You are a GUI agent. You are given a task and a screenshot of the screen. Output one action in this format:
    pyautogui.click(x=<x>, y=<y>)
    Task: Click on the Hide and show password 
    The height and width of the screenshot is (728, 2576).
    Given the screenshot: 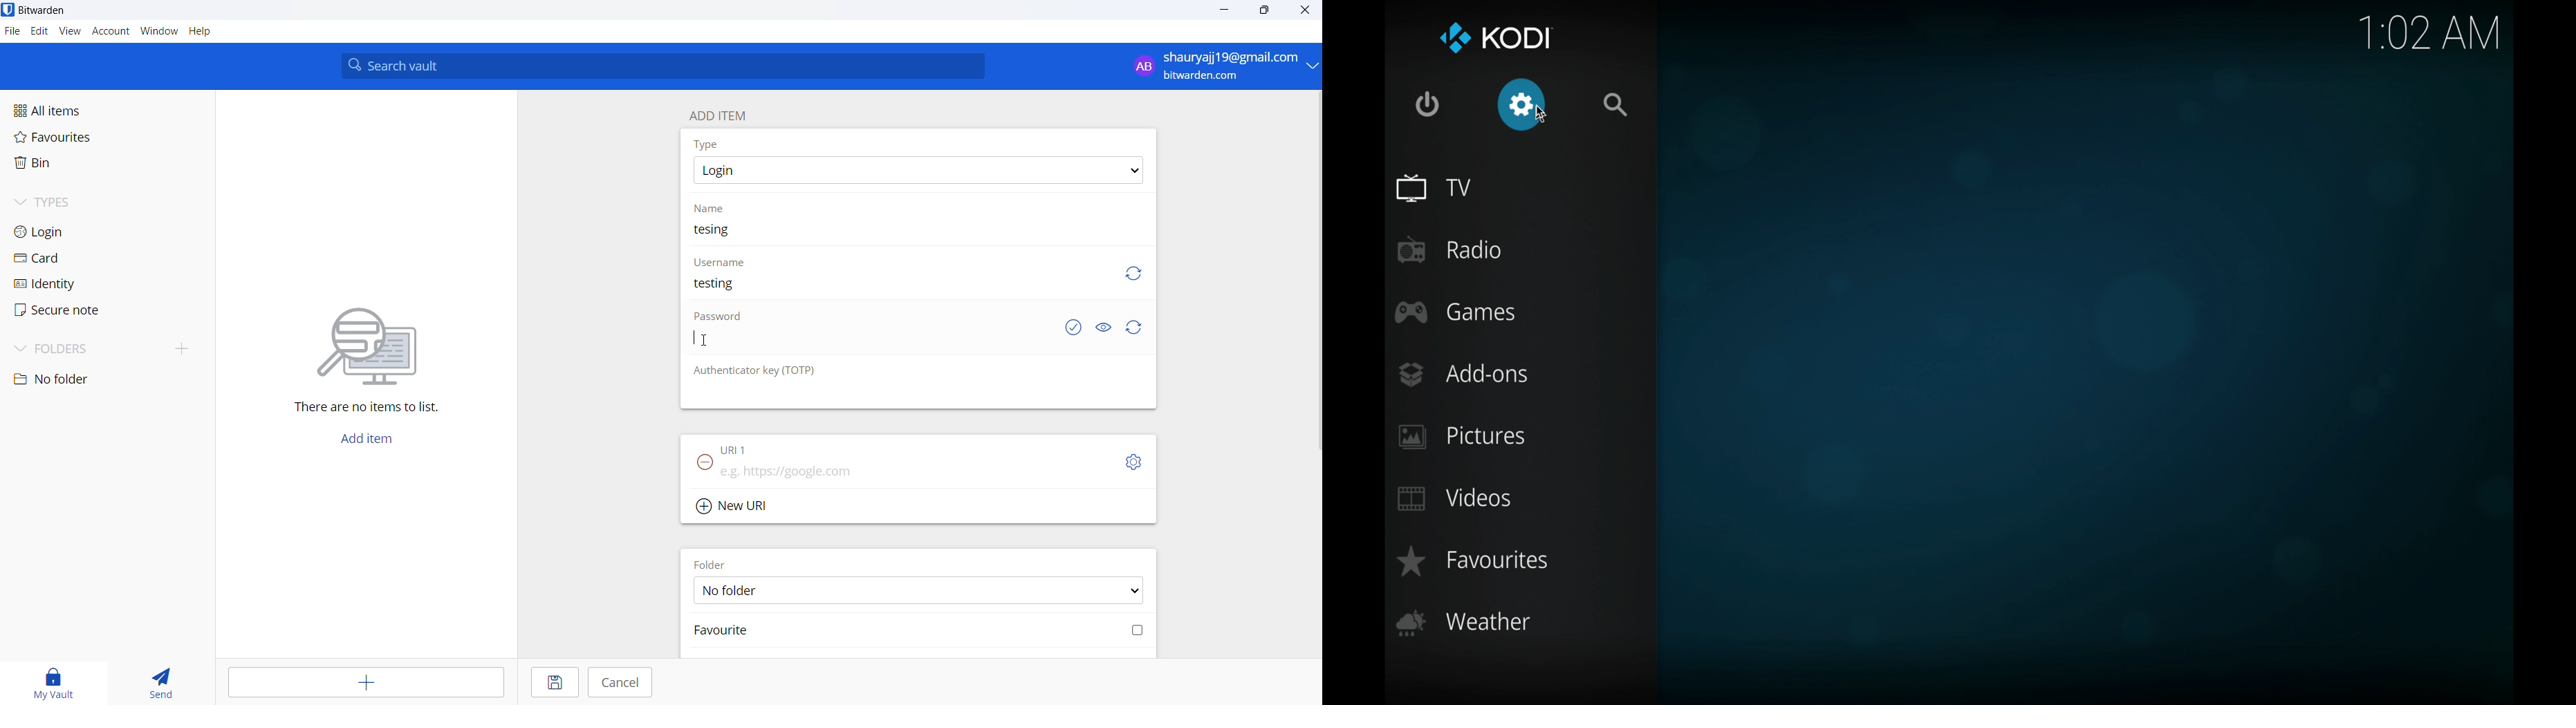 What is the action you would take?
    pyautogui.click(x=1103, y=328)
    